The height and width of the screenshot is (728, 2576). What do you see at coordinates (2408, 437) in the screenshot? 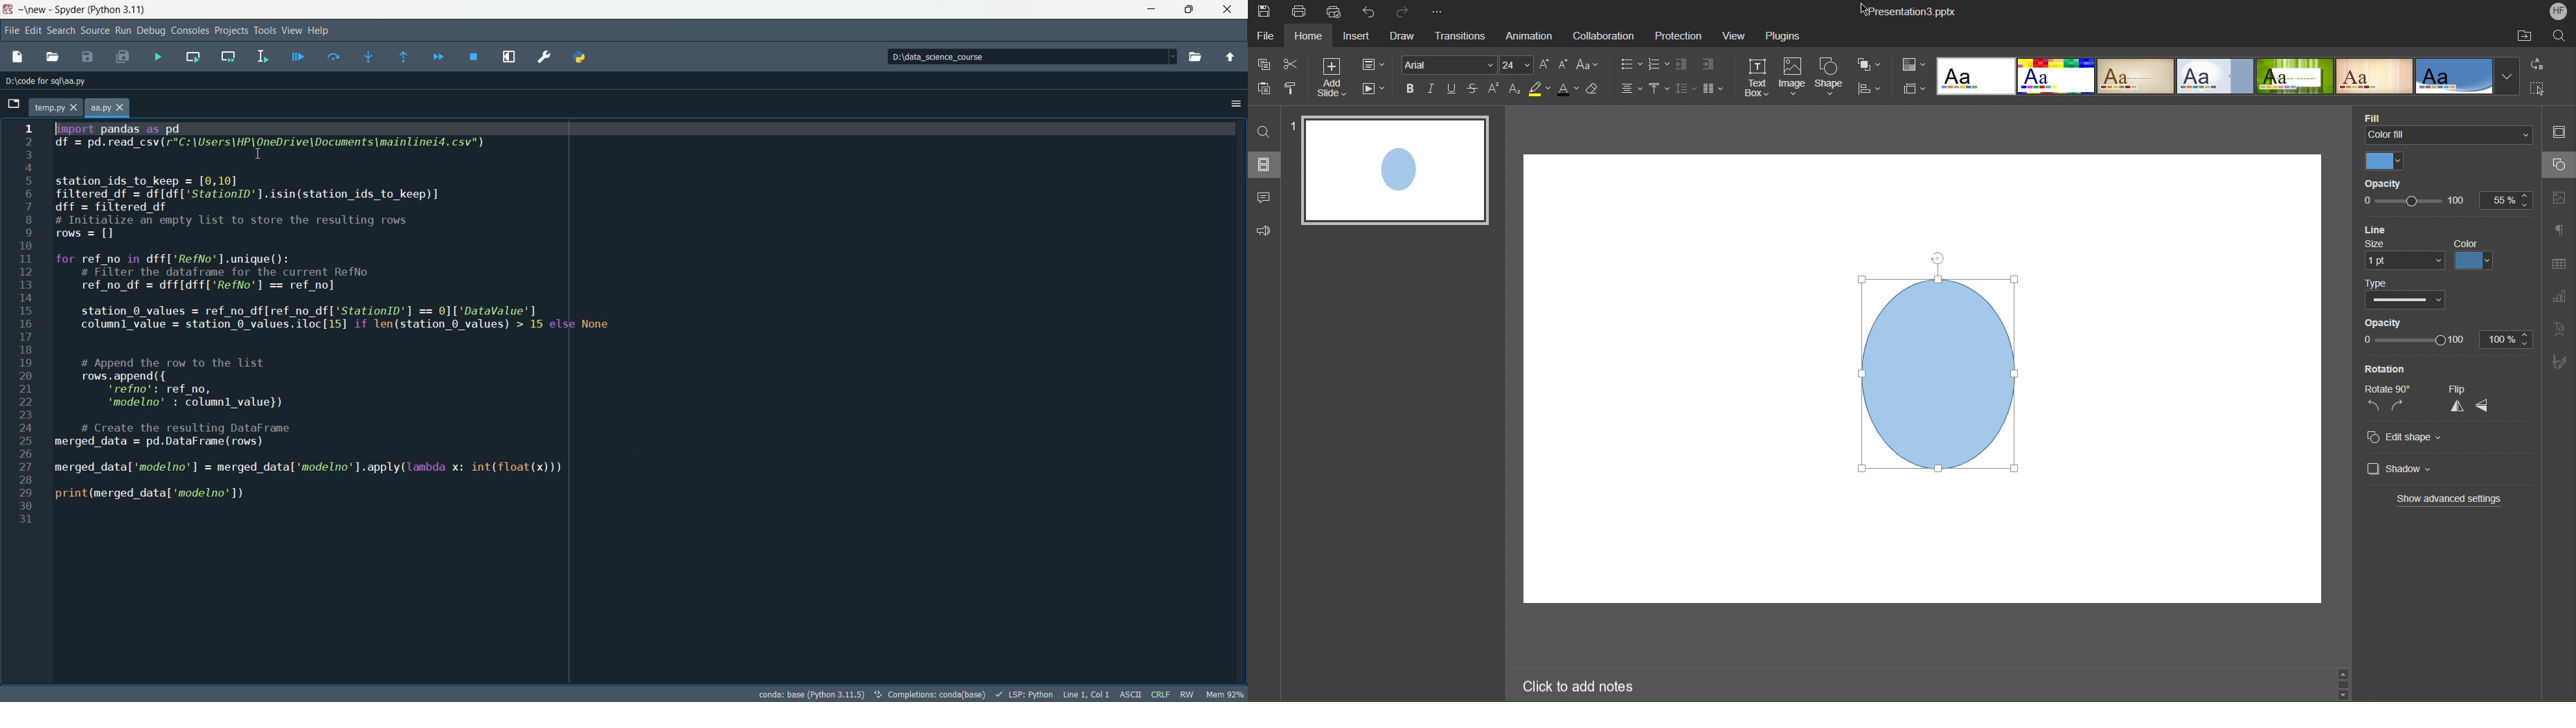
I see `Edit Shape` at bounding box center [2408, 437].